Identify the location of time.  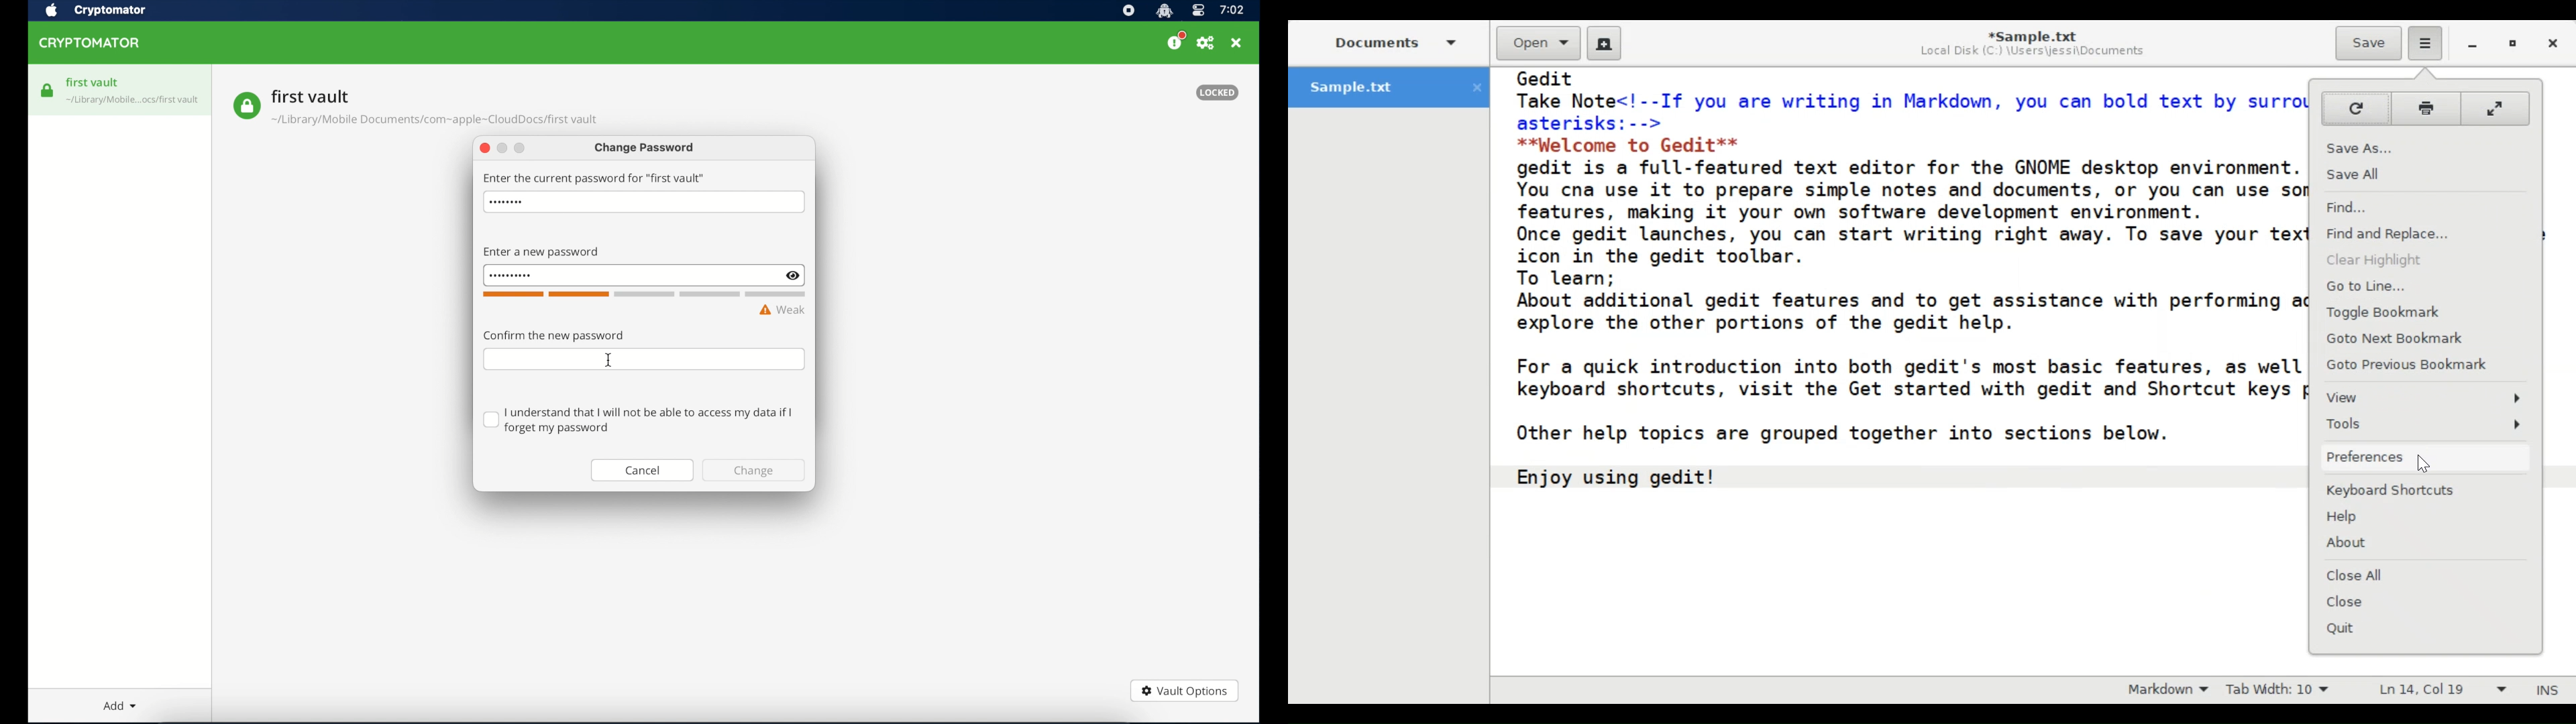
(1232, 11).